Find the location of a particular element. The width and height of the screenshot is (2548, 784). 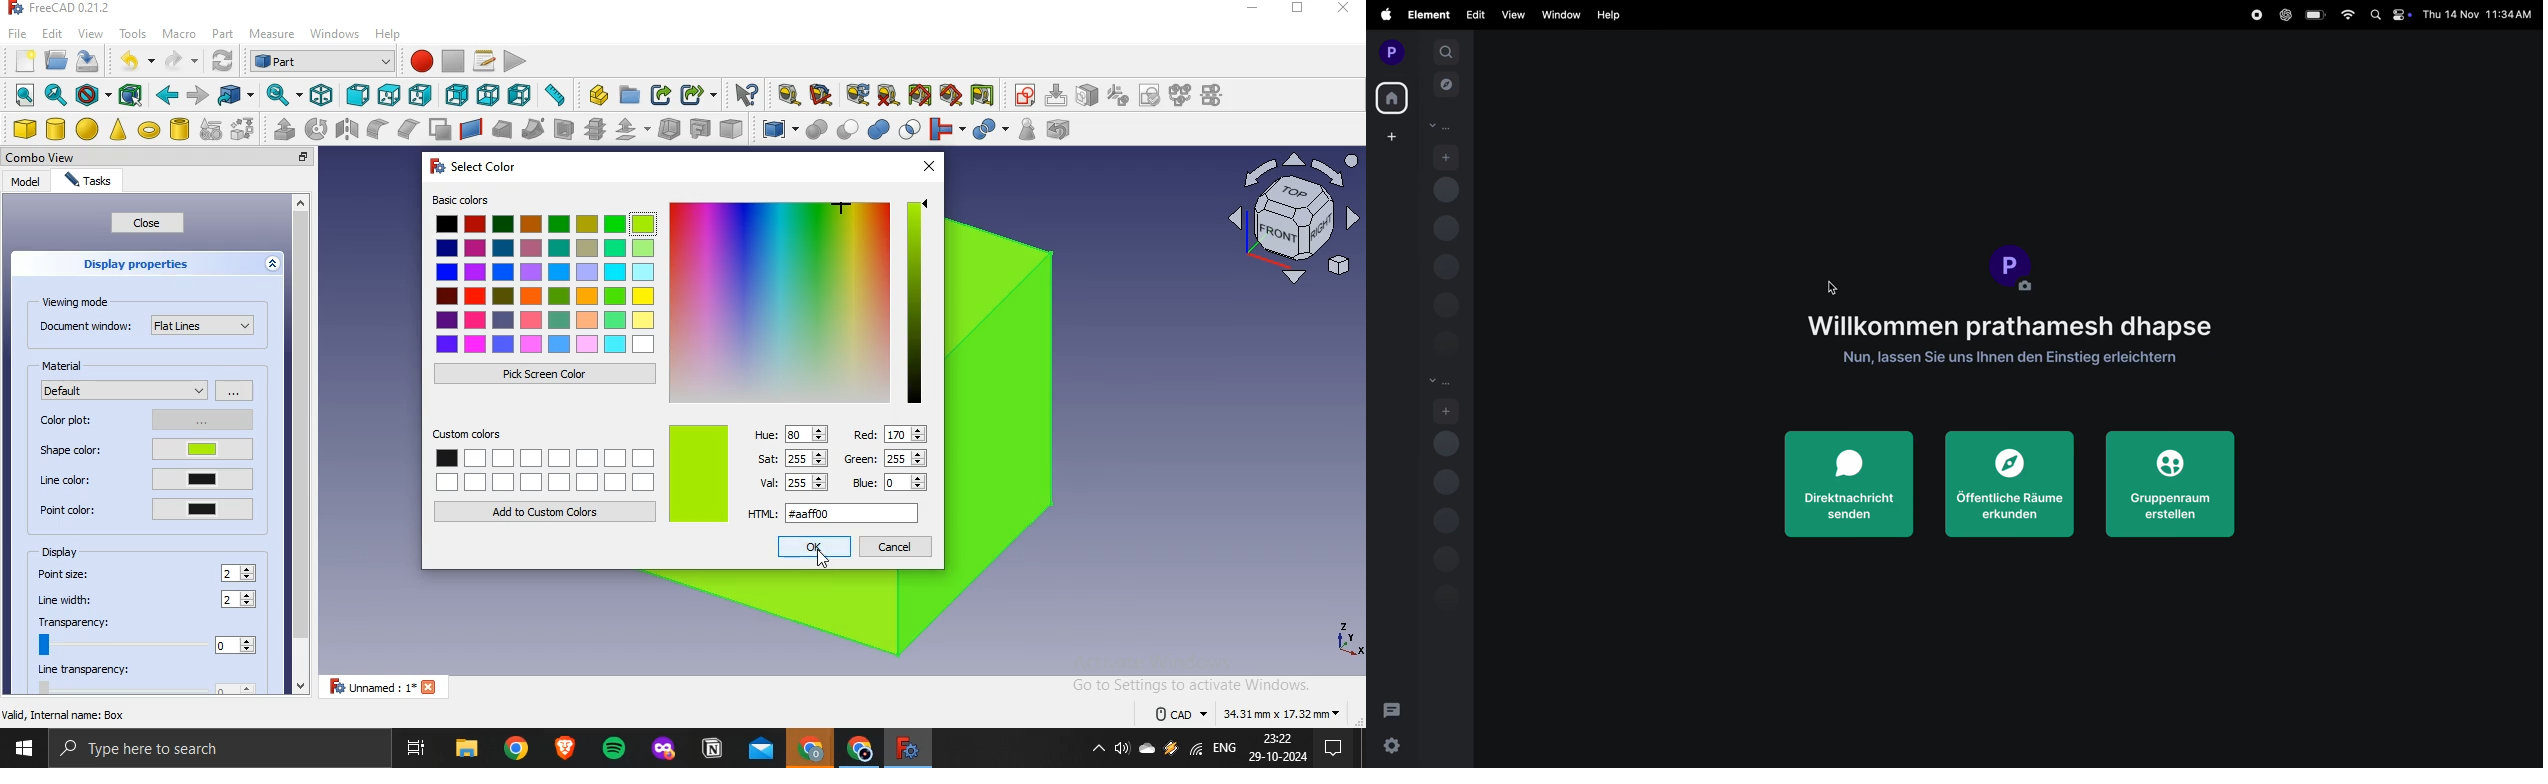

intersection is located at coordinates (911, 127).